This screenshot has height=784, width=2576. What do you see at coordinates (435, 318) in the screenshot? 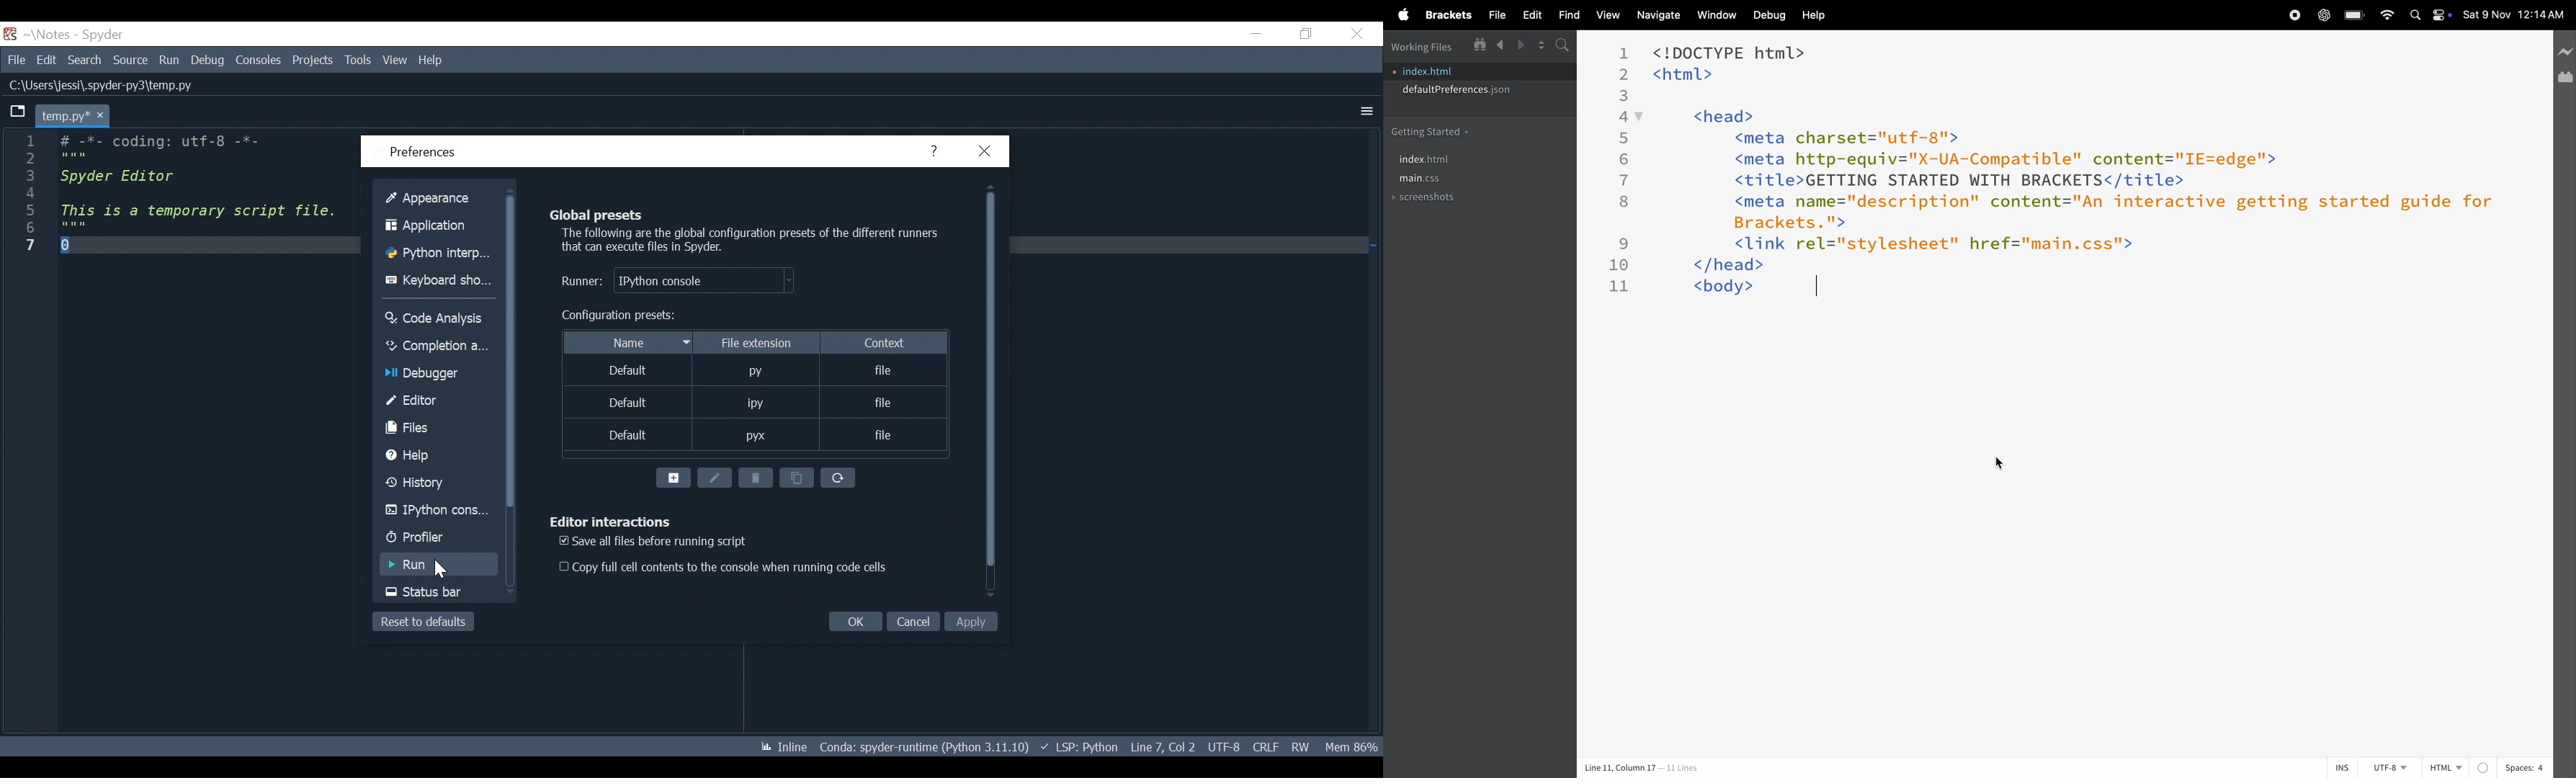
I see `` at bounding box center [435, 318].